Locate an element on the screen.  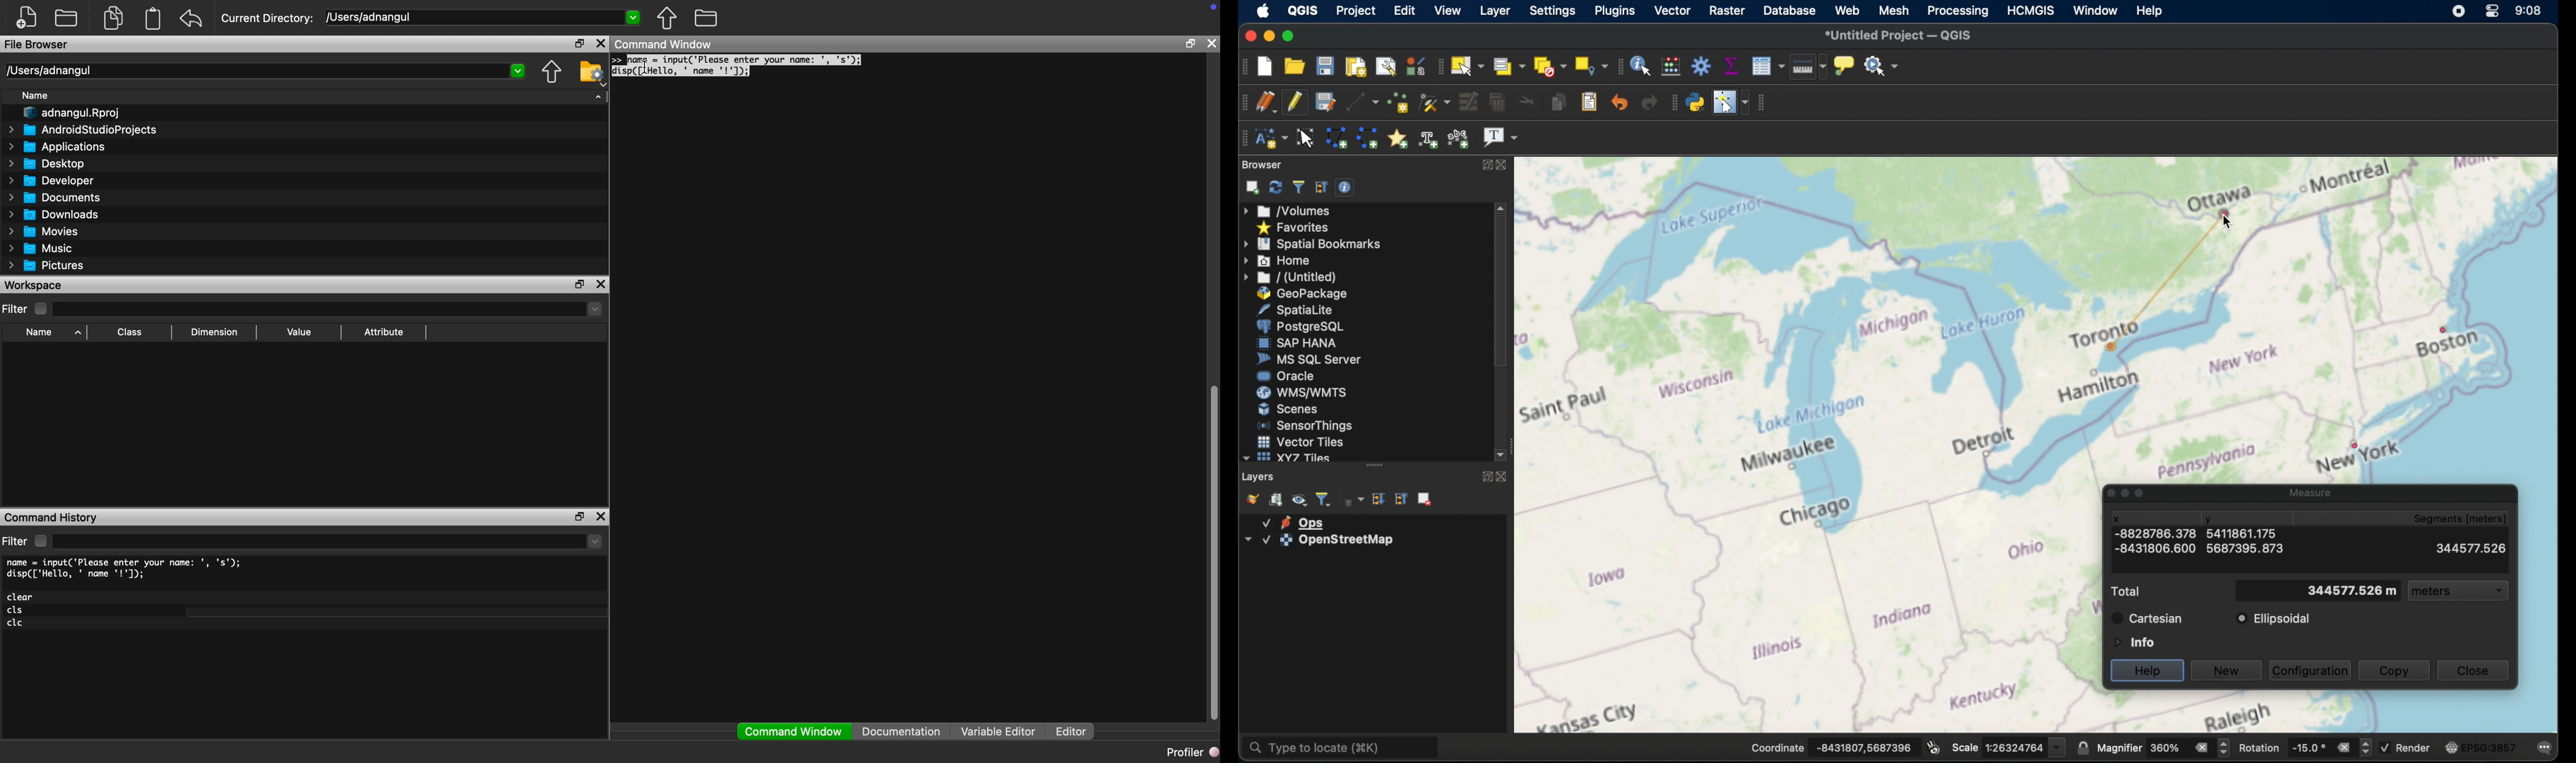
select features by area or single click is located at coordinates (1469, 65).